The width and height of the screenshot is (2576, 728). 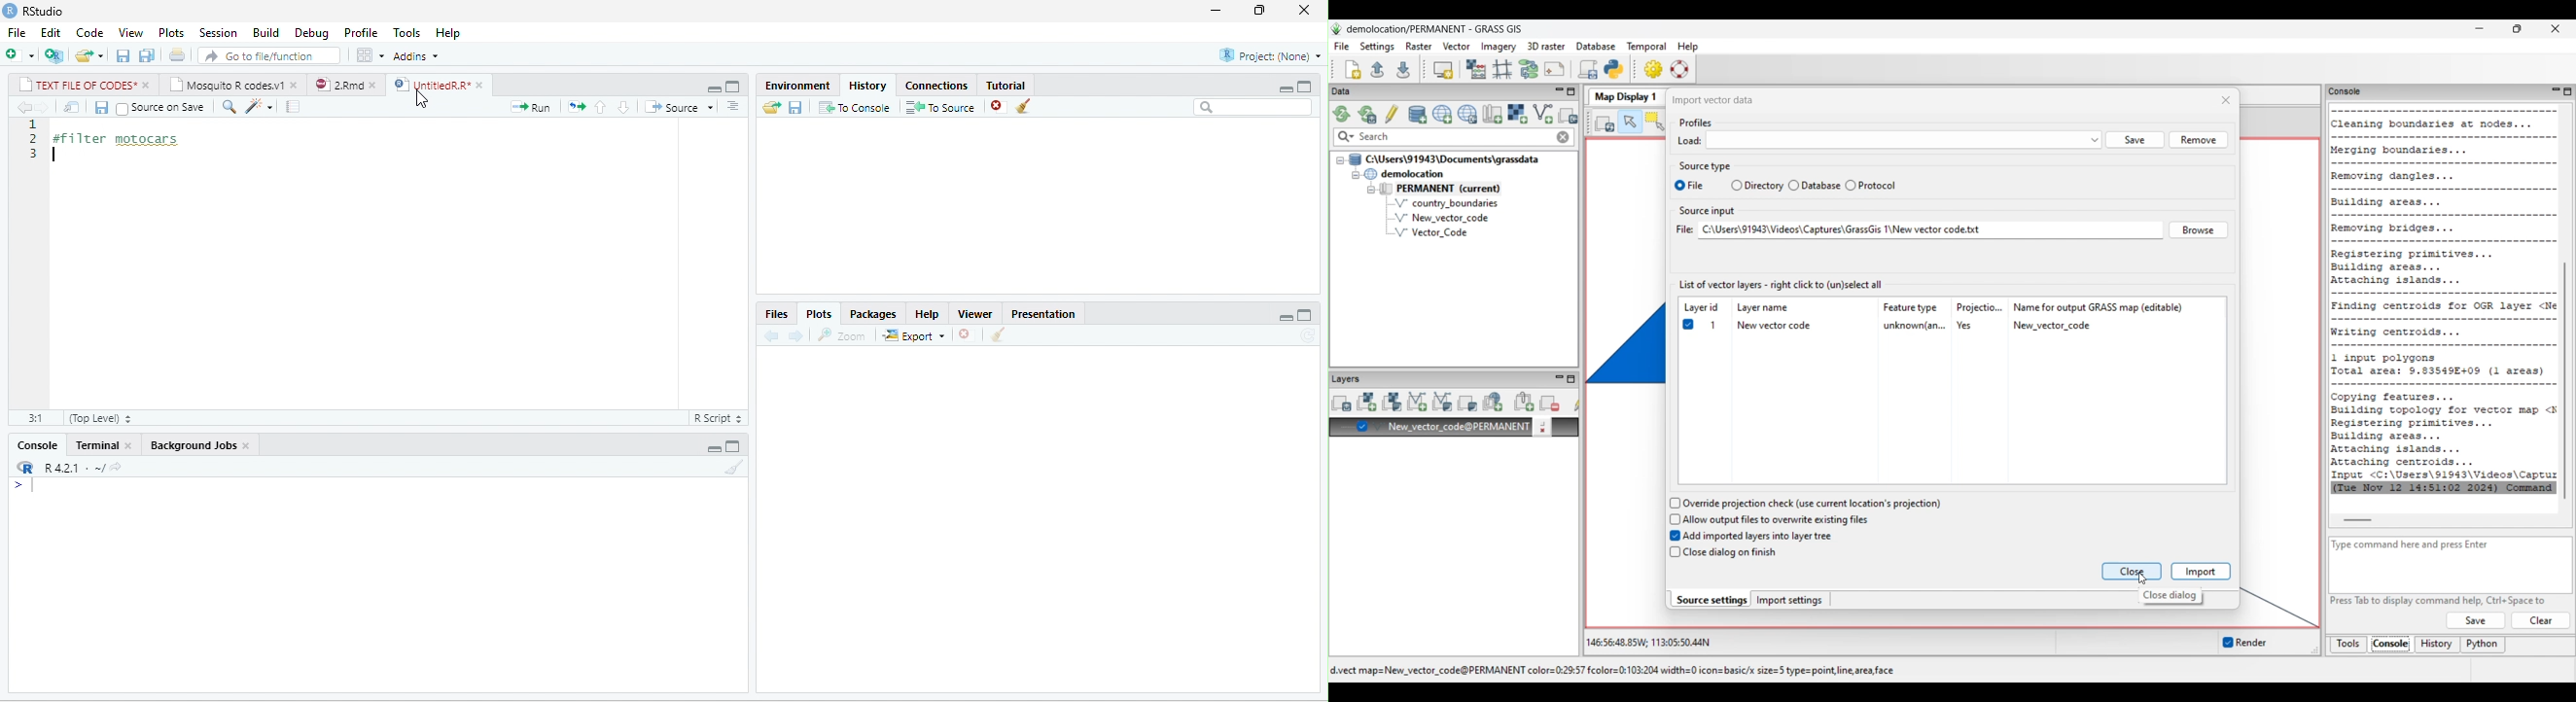 I want to click on options, so click(x=370, y=54).